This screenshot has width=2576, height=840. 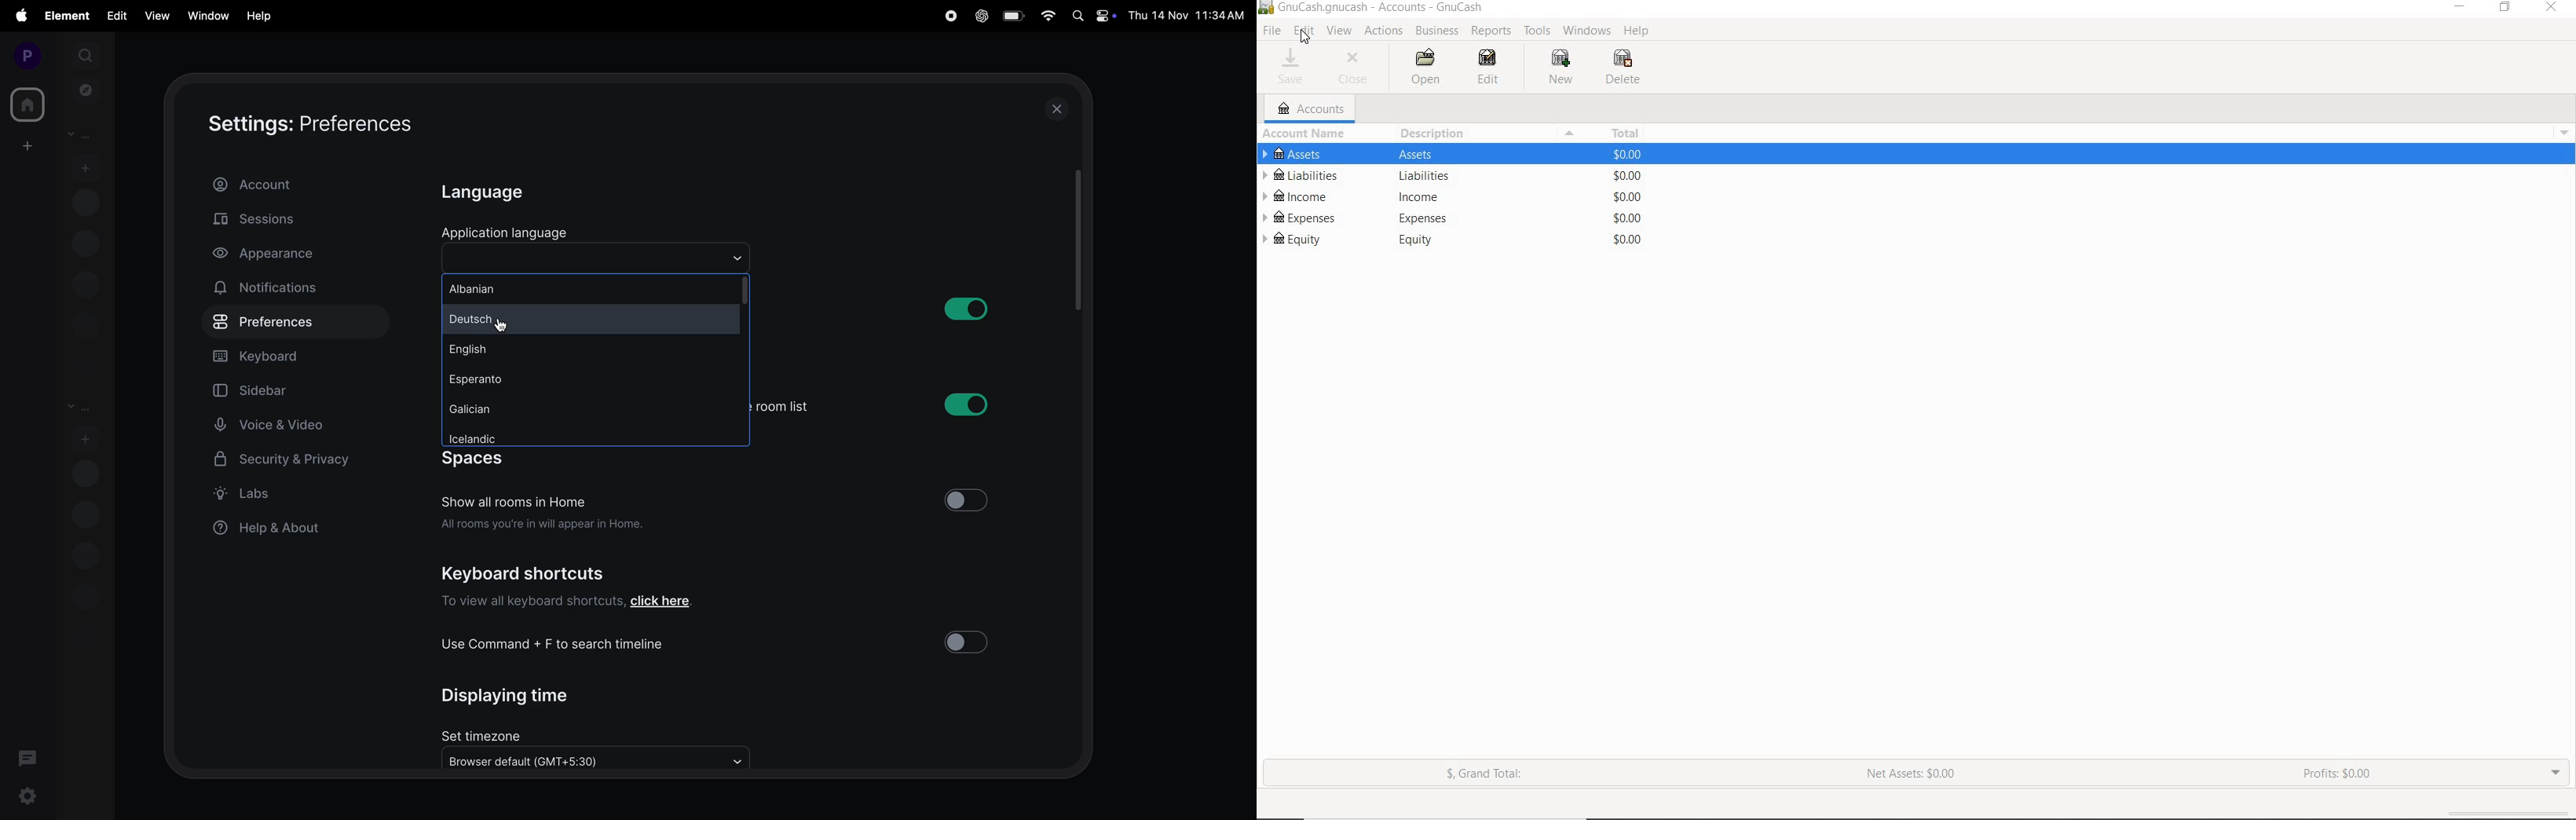 What do you see at coordinates (156, 15) in the screenshot?
I see `view` at bounding box center [156, 15].